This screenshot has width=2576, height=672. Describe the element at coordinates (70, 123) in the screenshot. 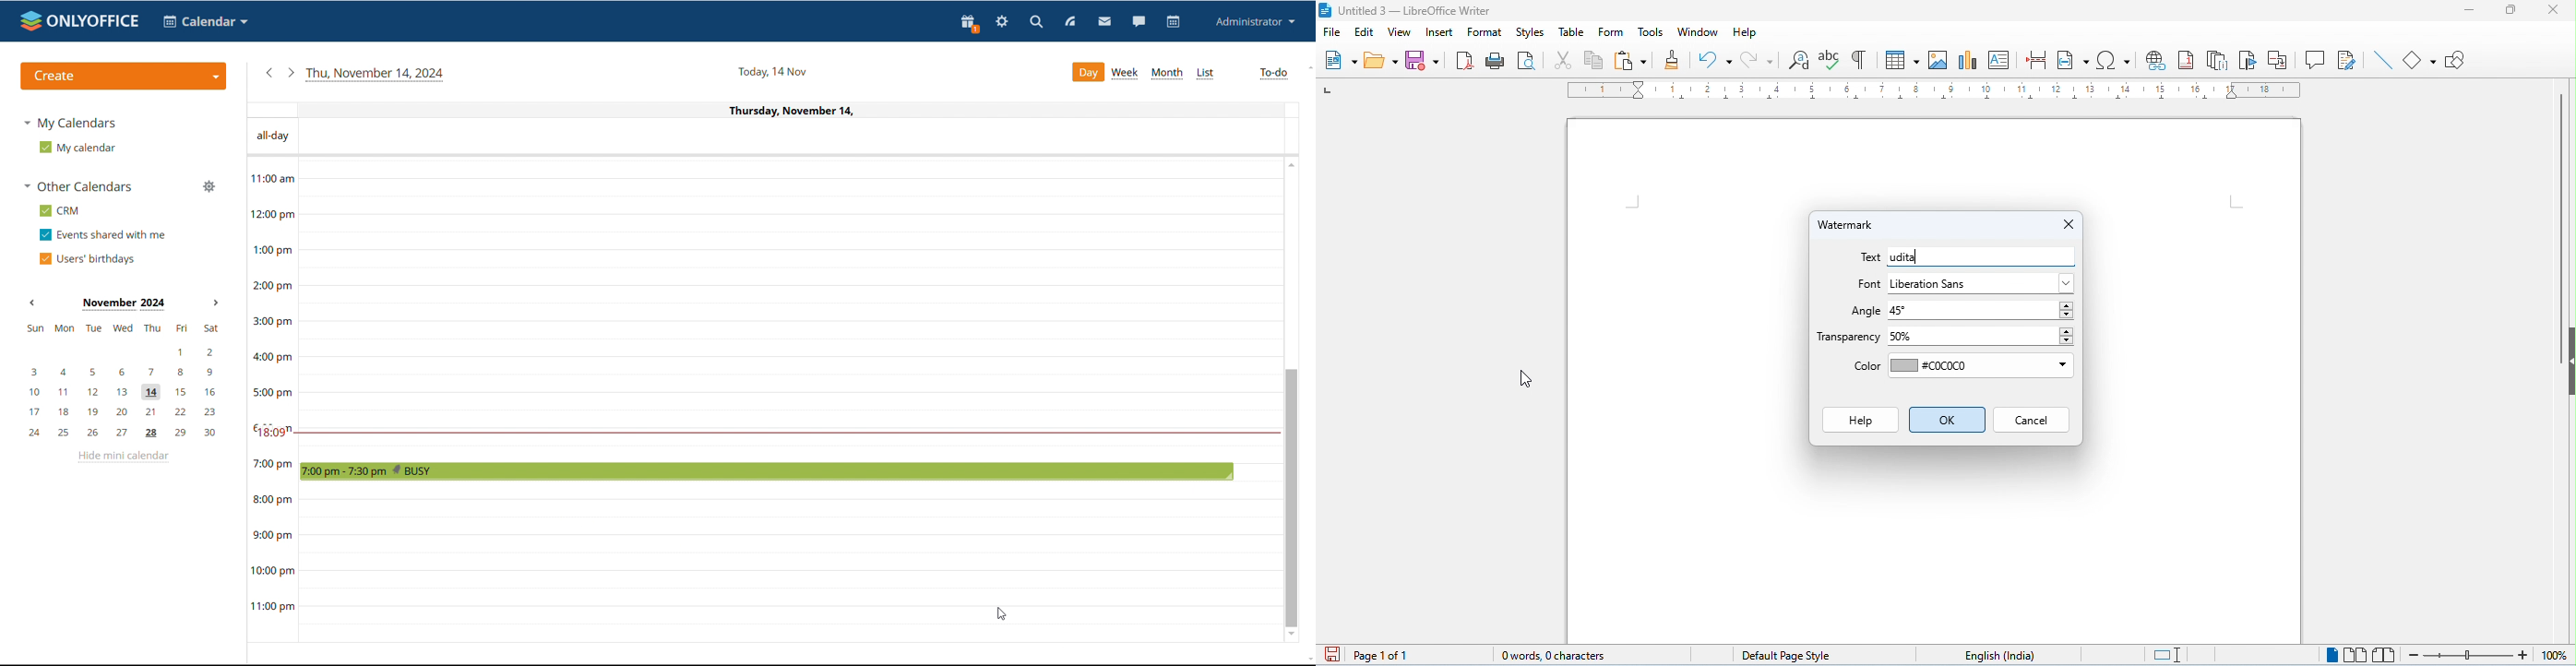

I see `my calendars` at that location.